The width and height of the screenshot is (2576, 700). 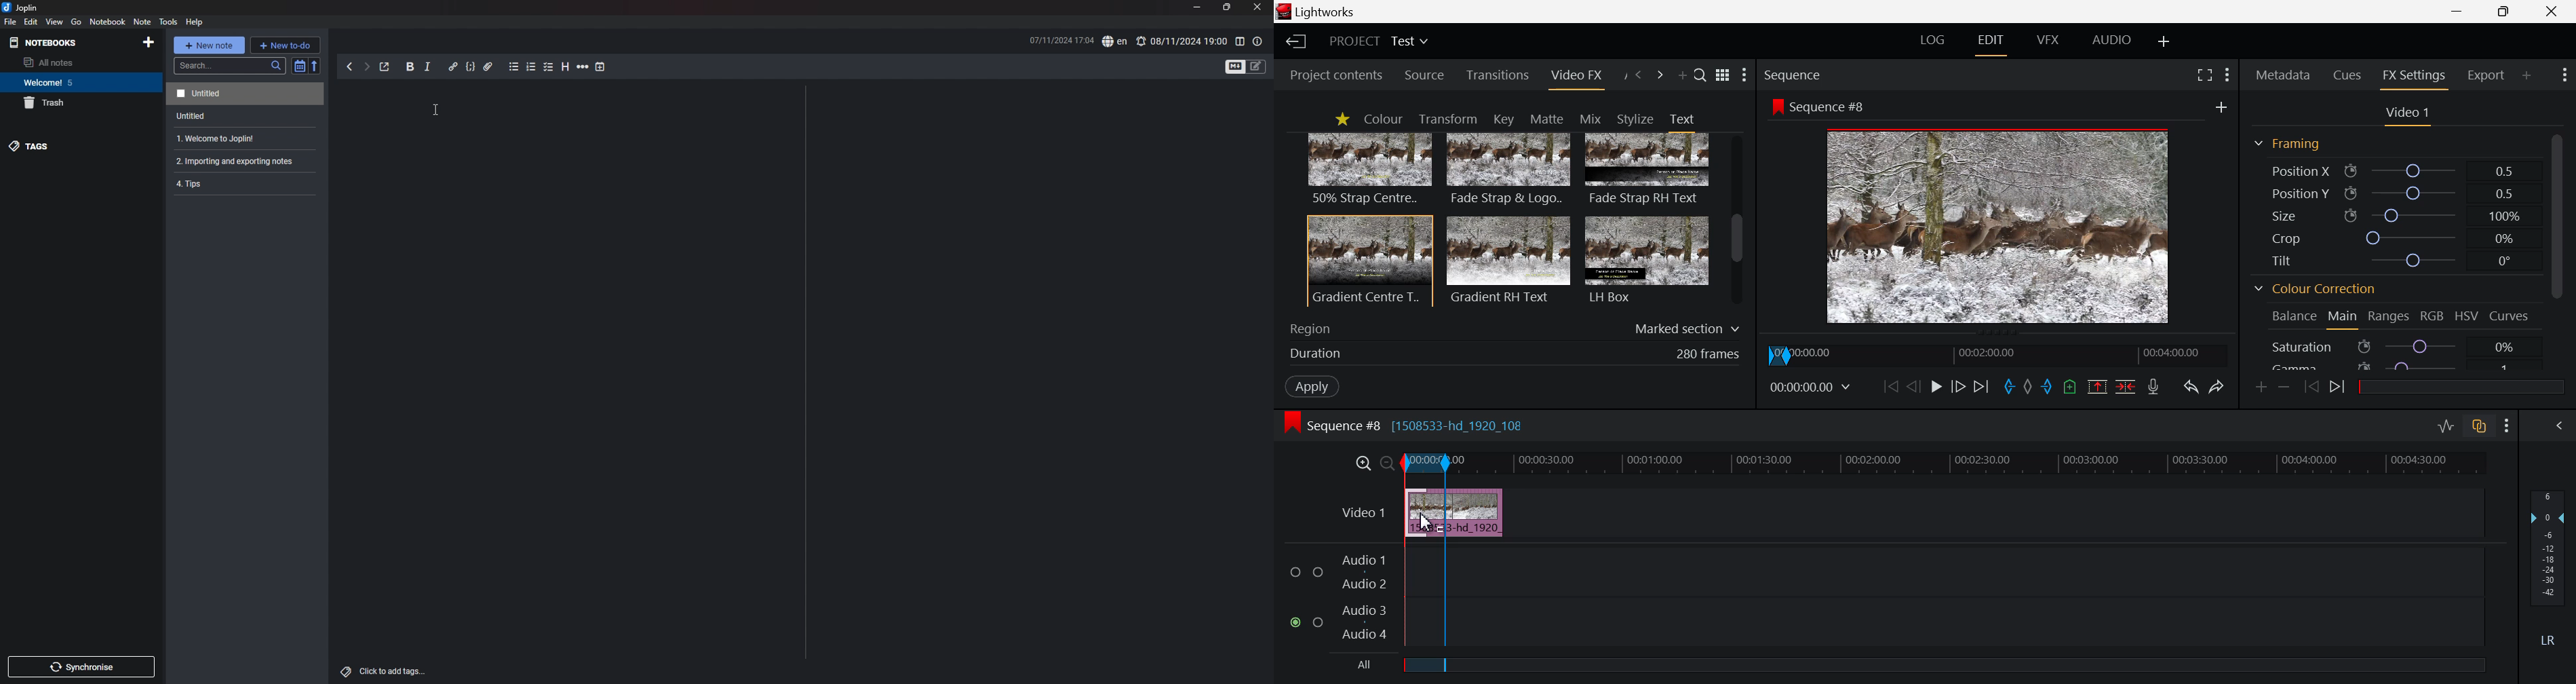 I want to click on tools, so click(x=168, y=22).